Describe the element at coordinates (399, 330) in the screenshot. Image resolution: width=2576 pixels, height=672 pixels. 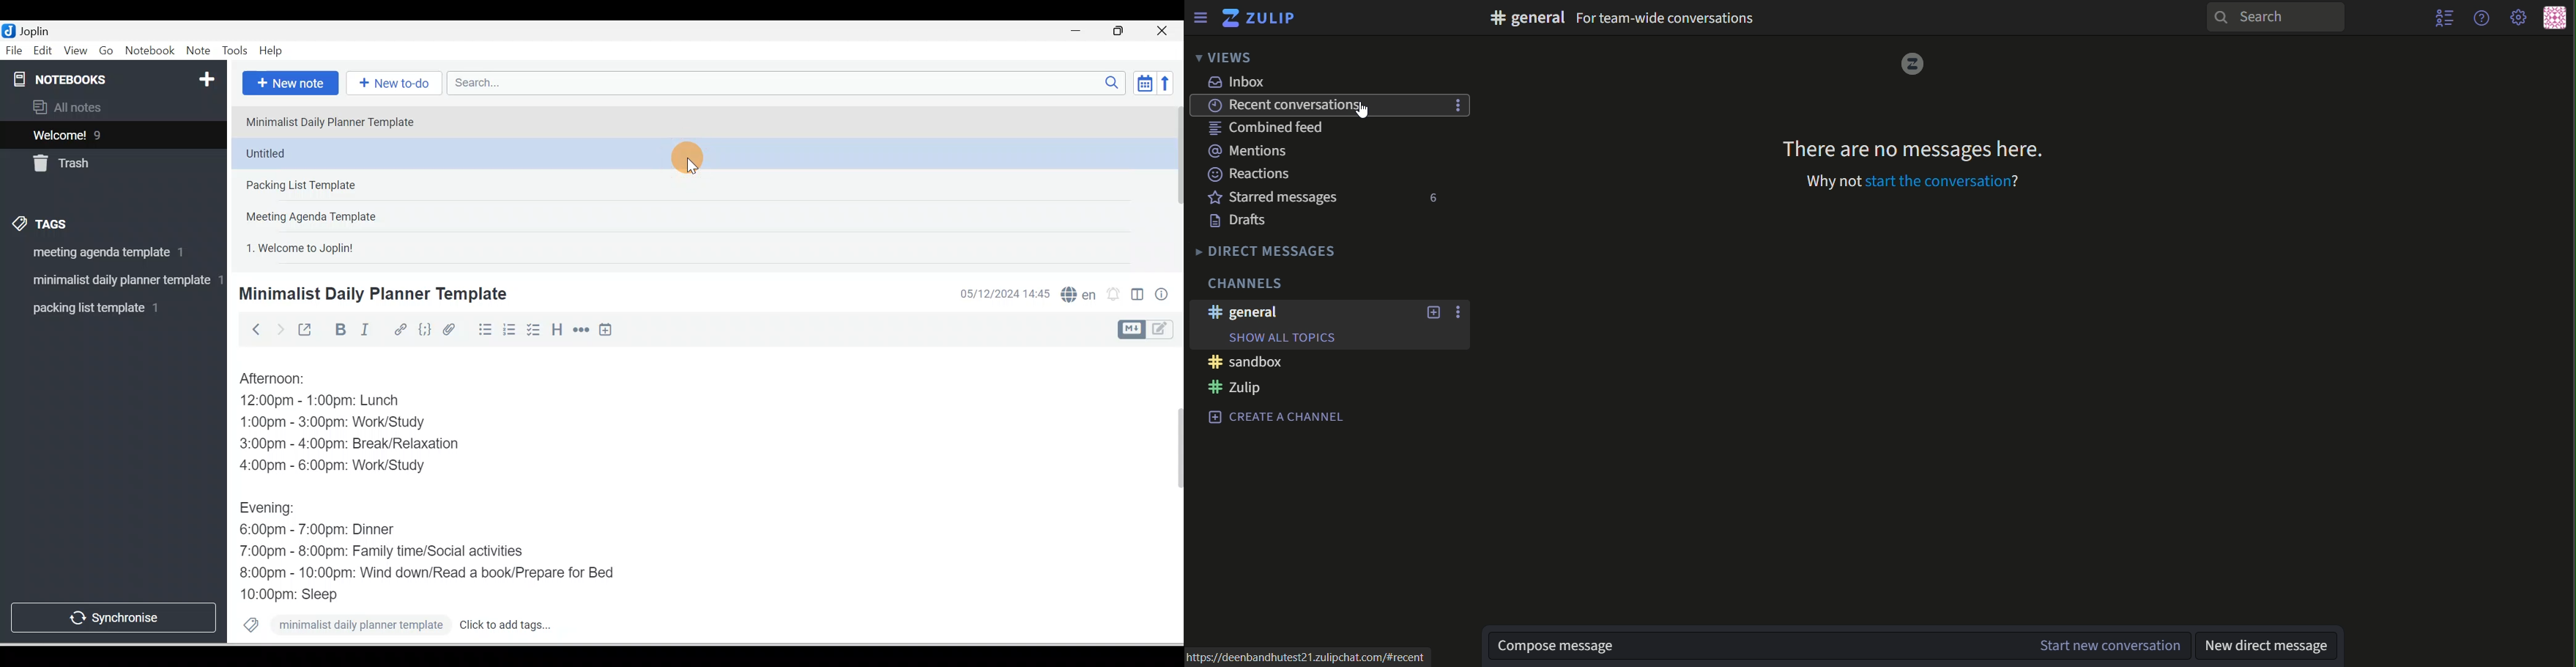
I see `Hyperlink` at that location.